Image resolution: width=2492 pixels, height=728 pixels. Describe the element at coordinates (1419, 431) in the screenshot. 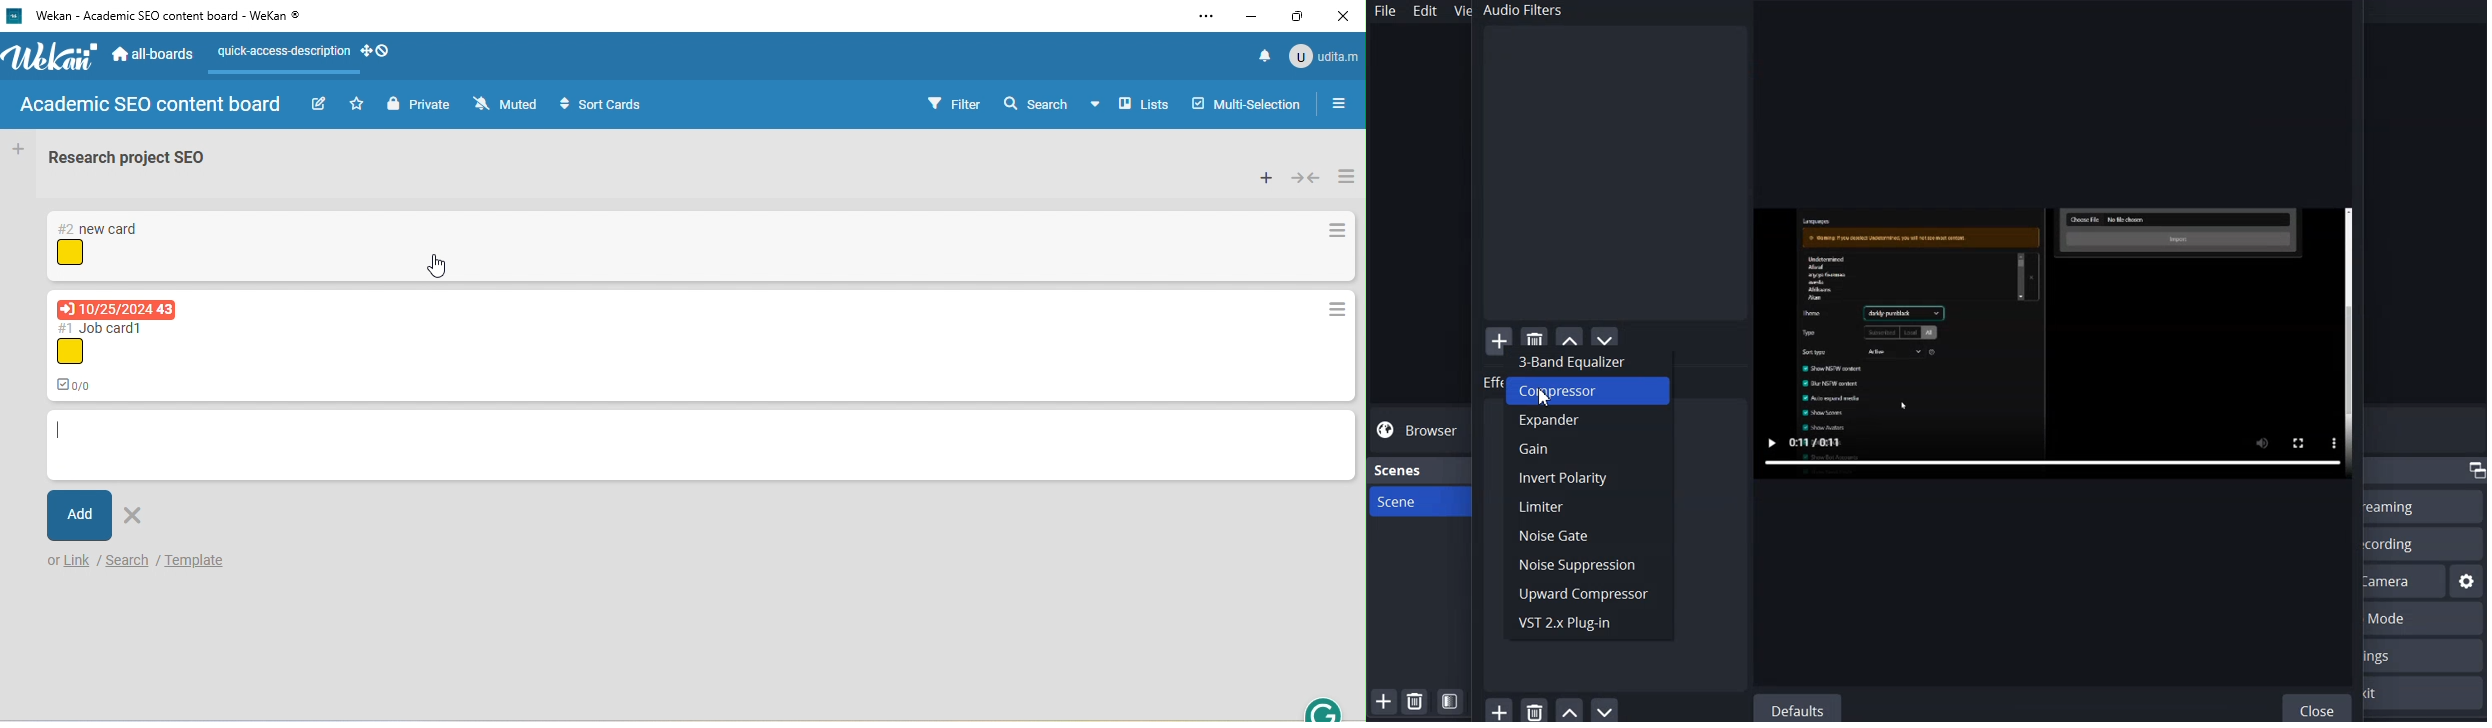

I see `Browse` at that location.